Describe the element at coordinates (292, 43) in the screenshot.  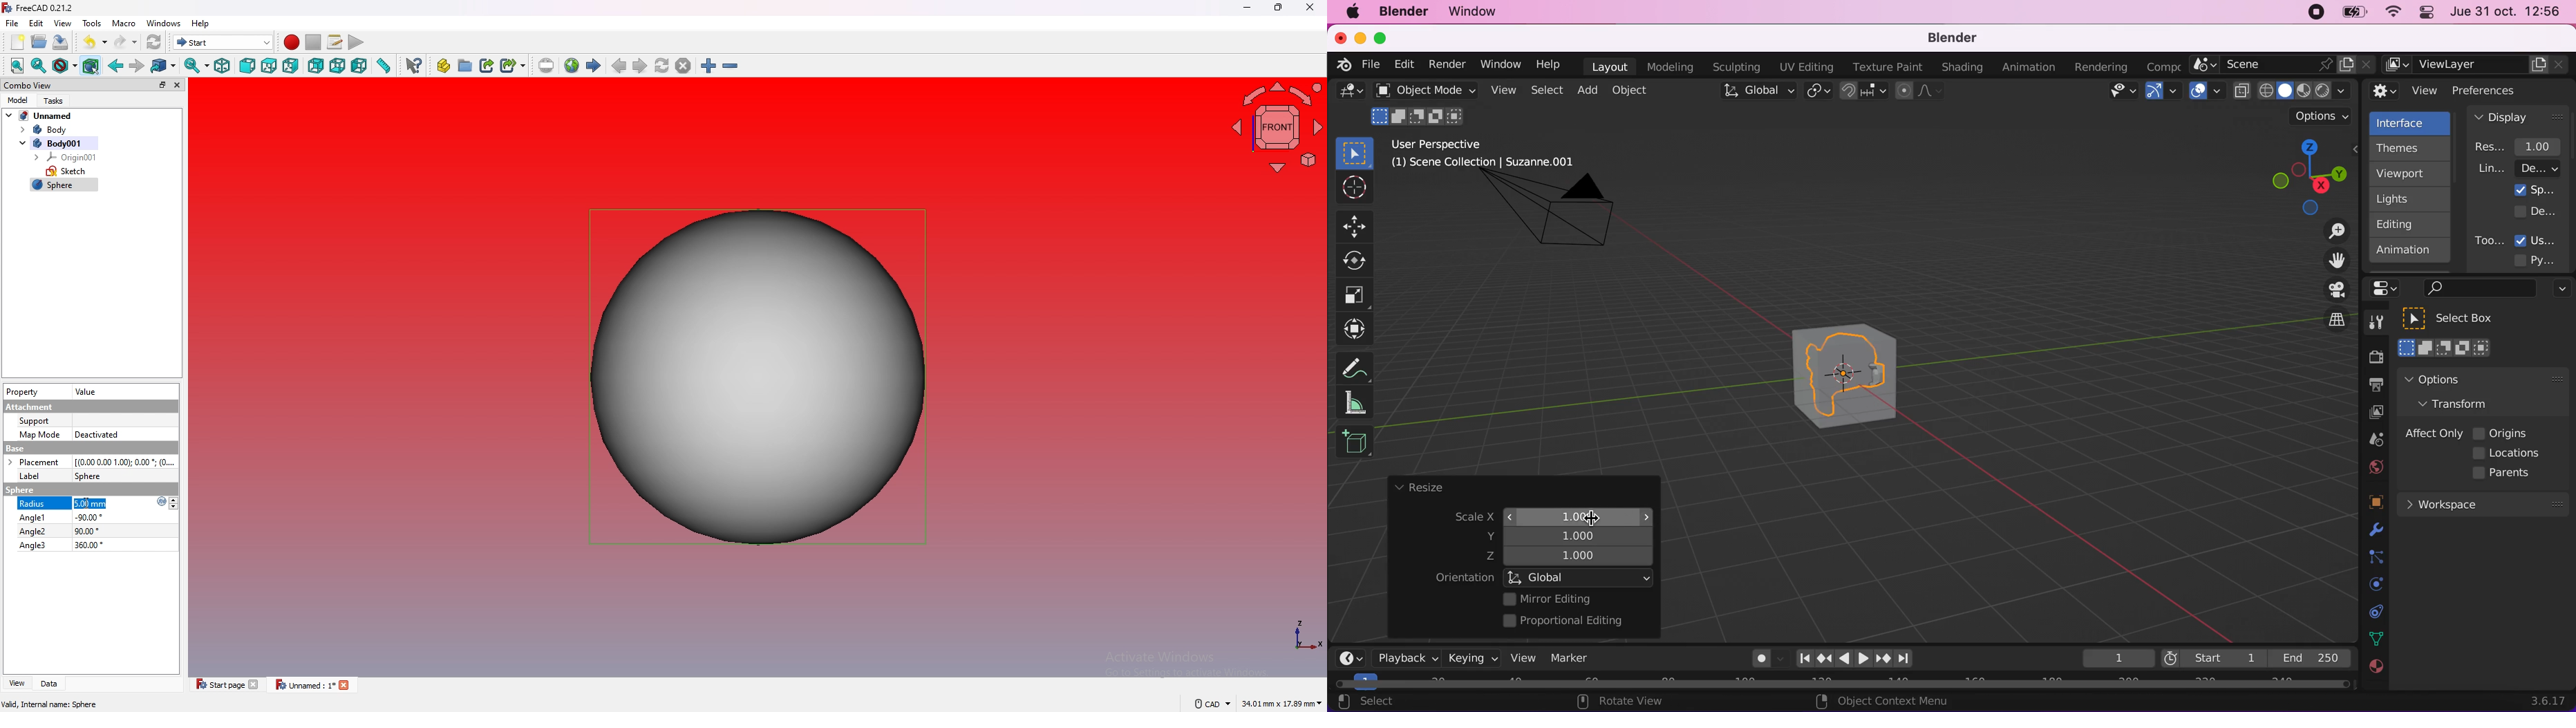
I see `record macro` at that location.